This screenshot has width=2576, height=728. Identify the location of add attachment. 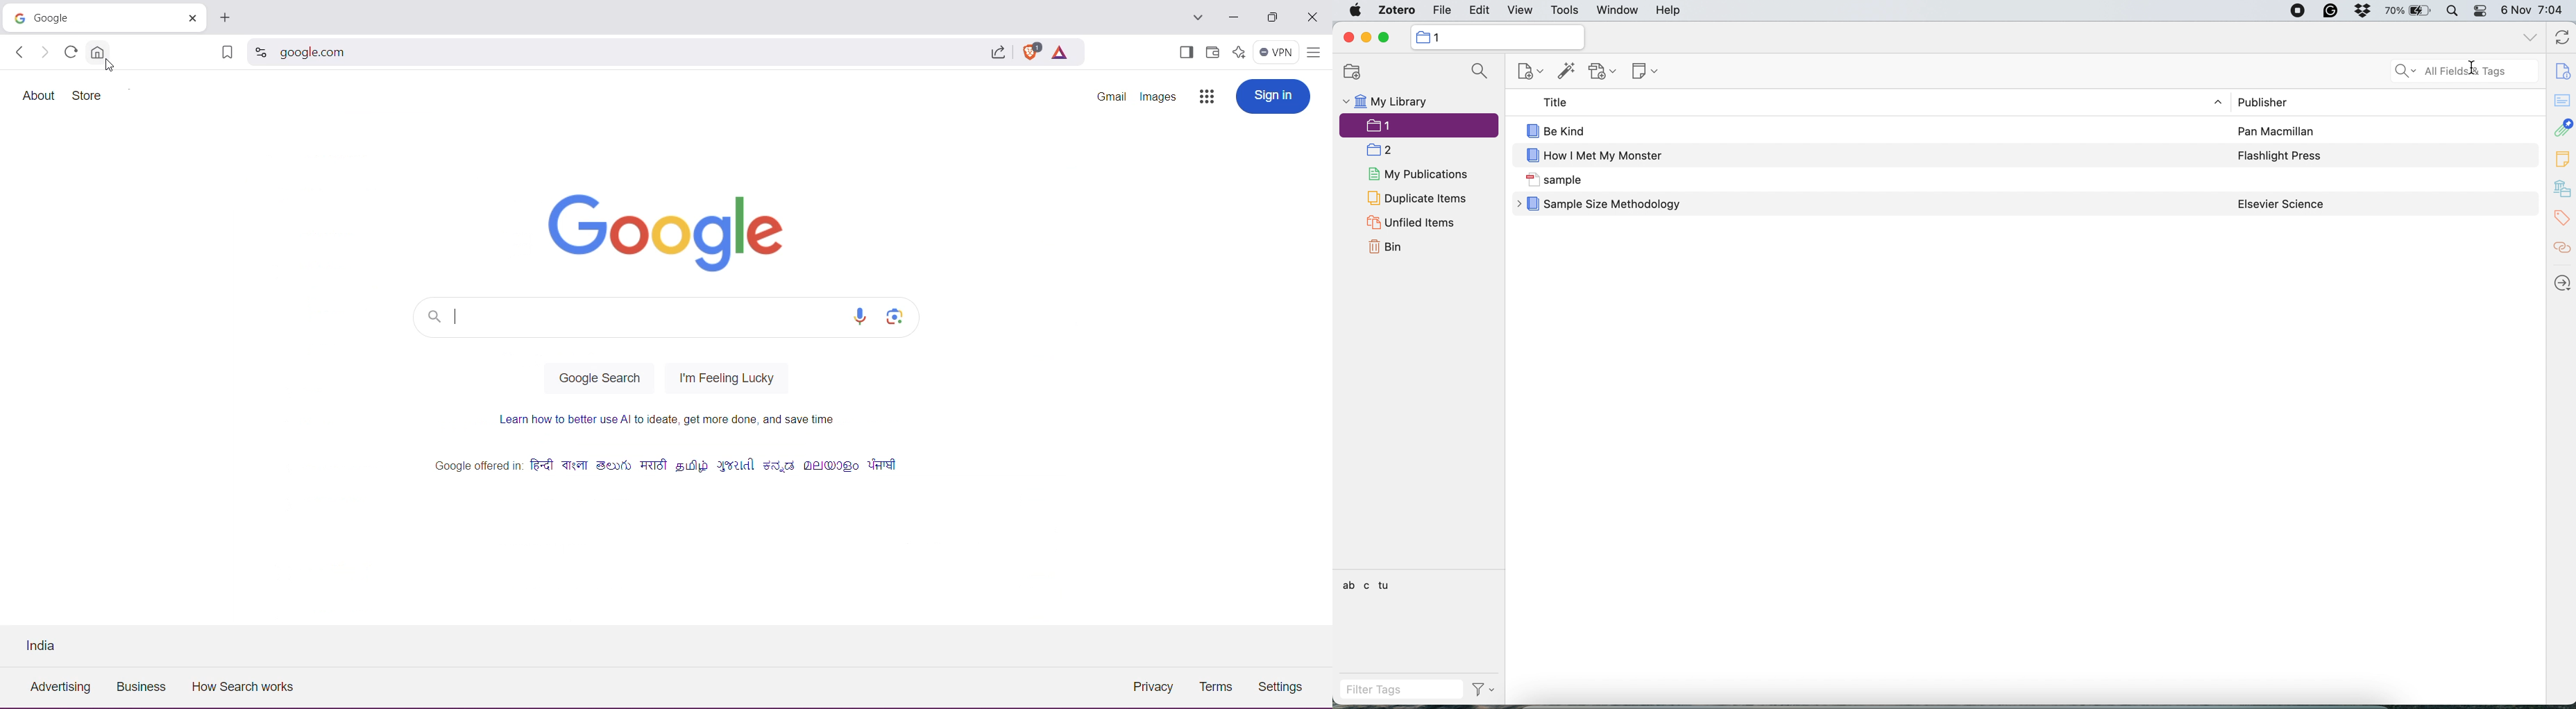
(1604, 72).